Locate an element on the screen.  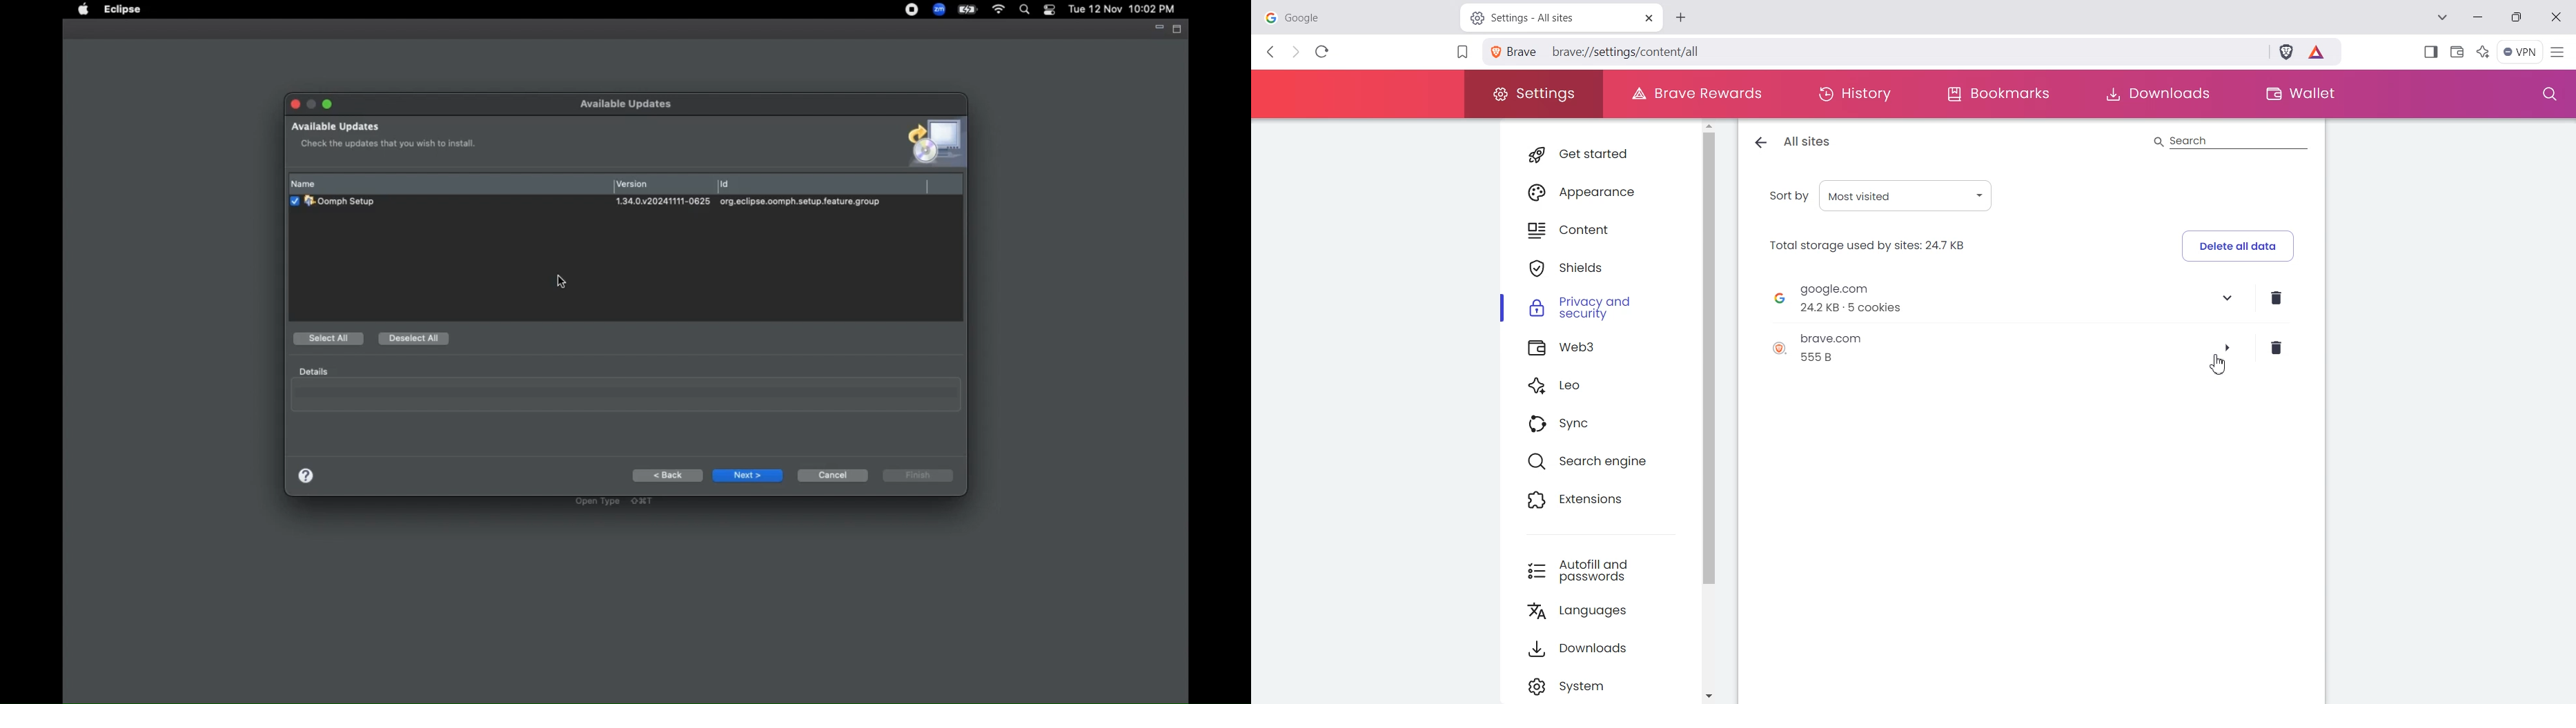
Brave site is located at coordinates (2003, 346).